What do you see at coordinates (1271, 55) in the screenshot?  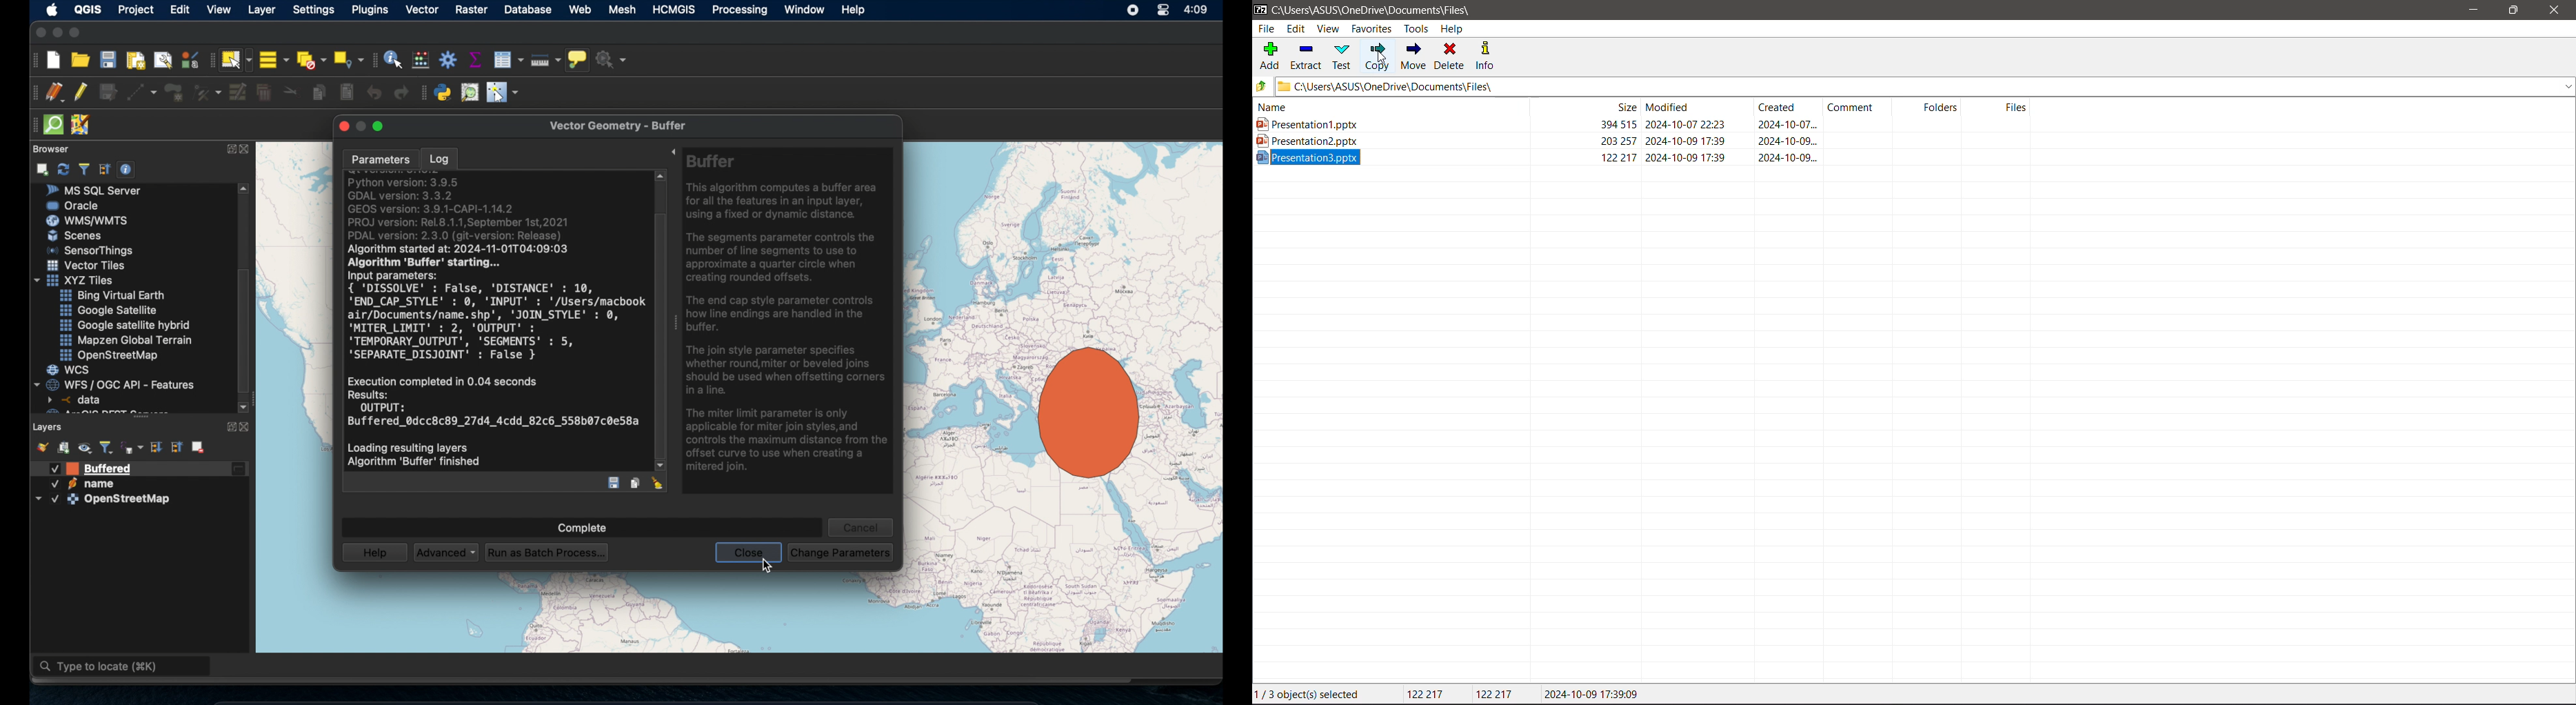 I see `Add` at bounding box center [1271, 55].